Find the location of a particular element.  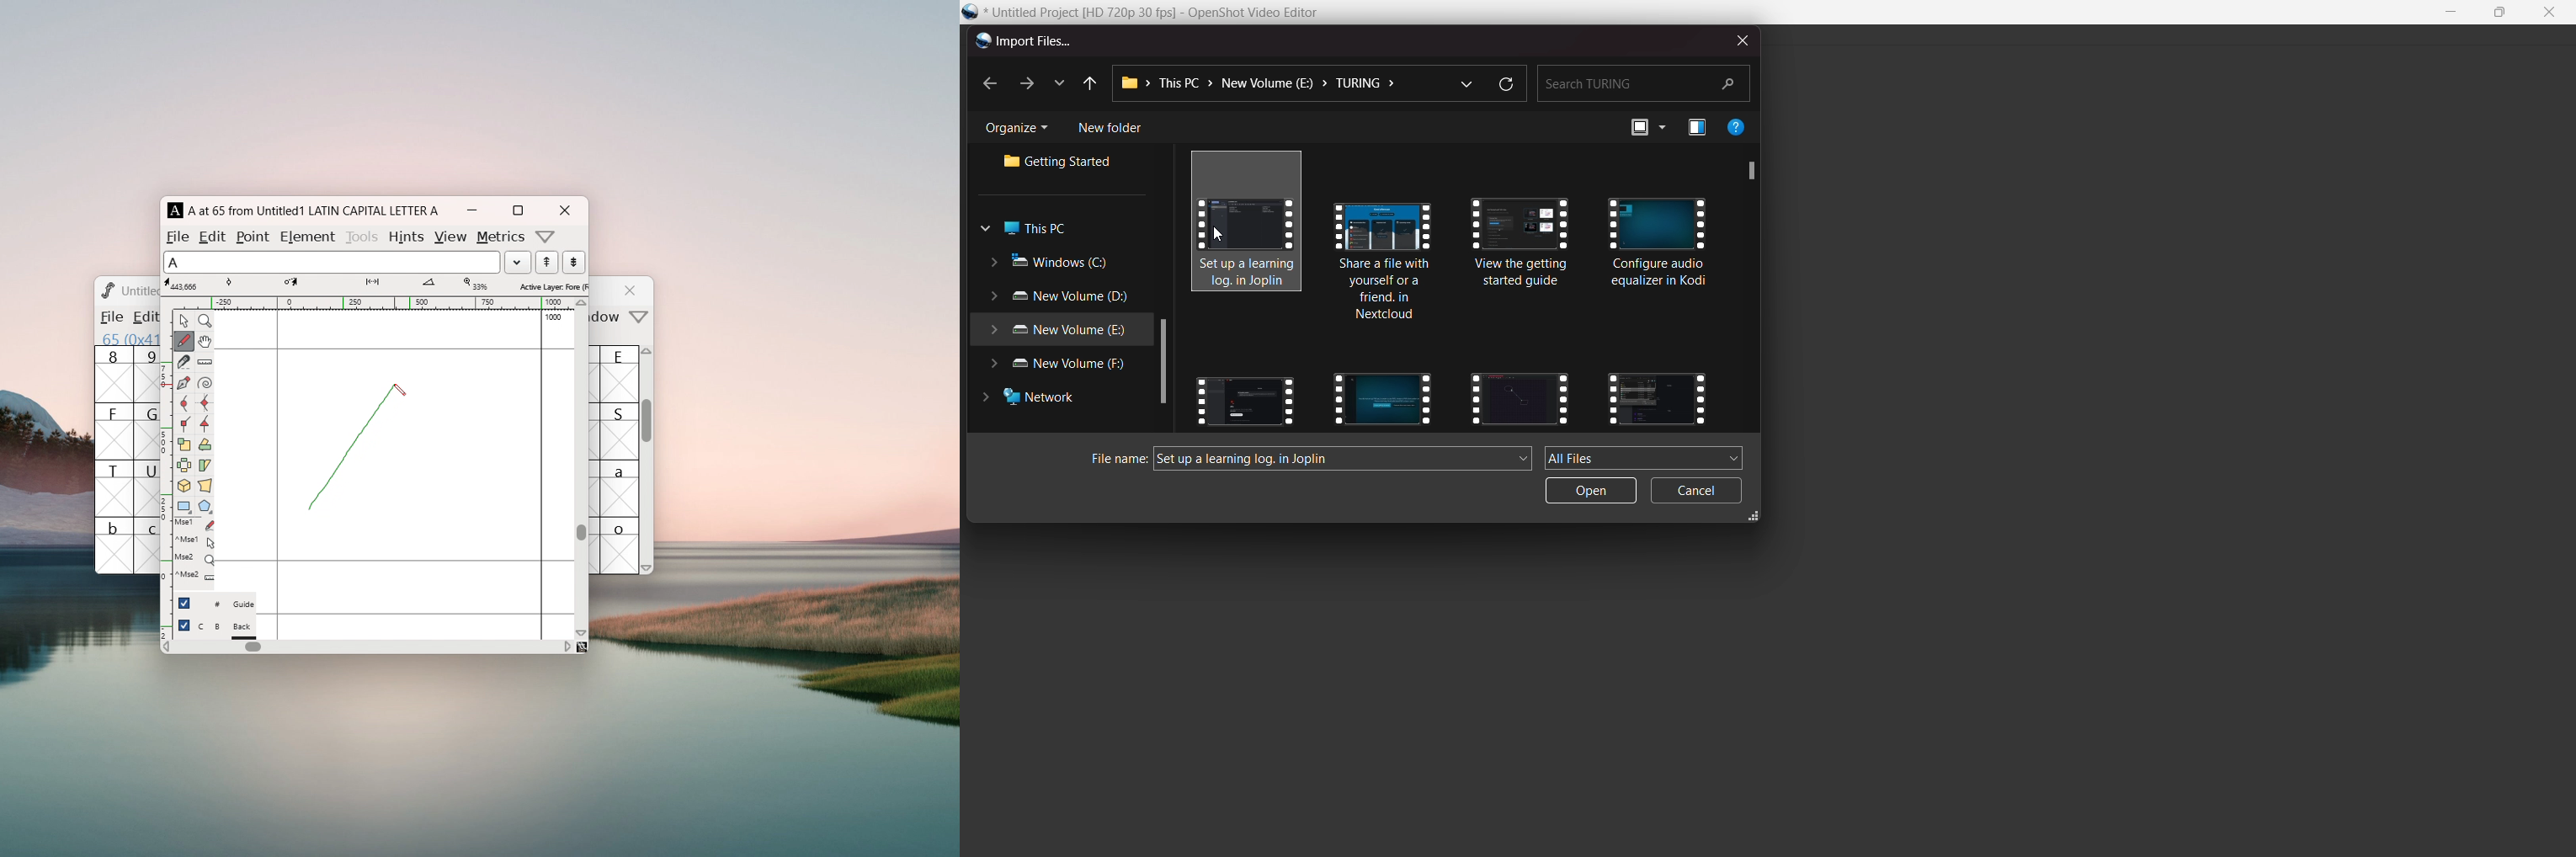

back is located at coordinates (991, 85).